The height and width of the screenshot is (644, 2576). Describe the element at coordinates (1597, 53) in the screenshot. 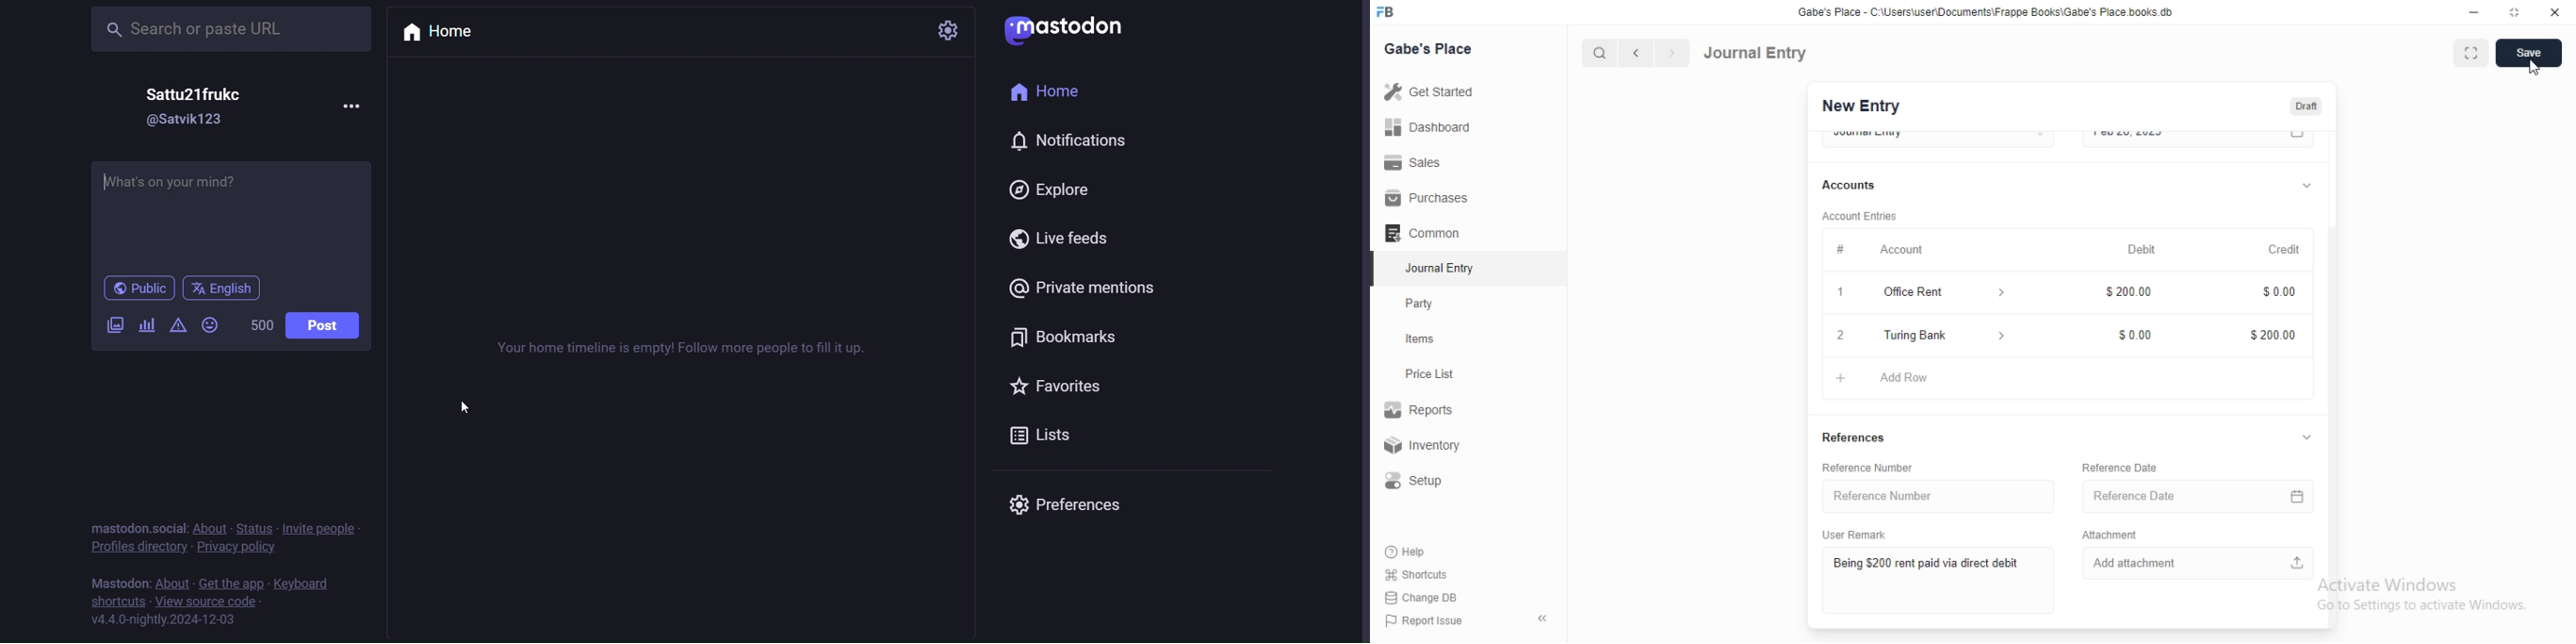

I see `search` at that location.